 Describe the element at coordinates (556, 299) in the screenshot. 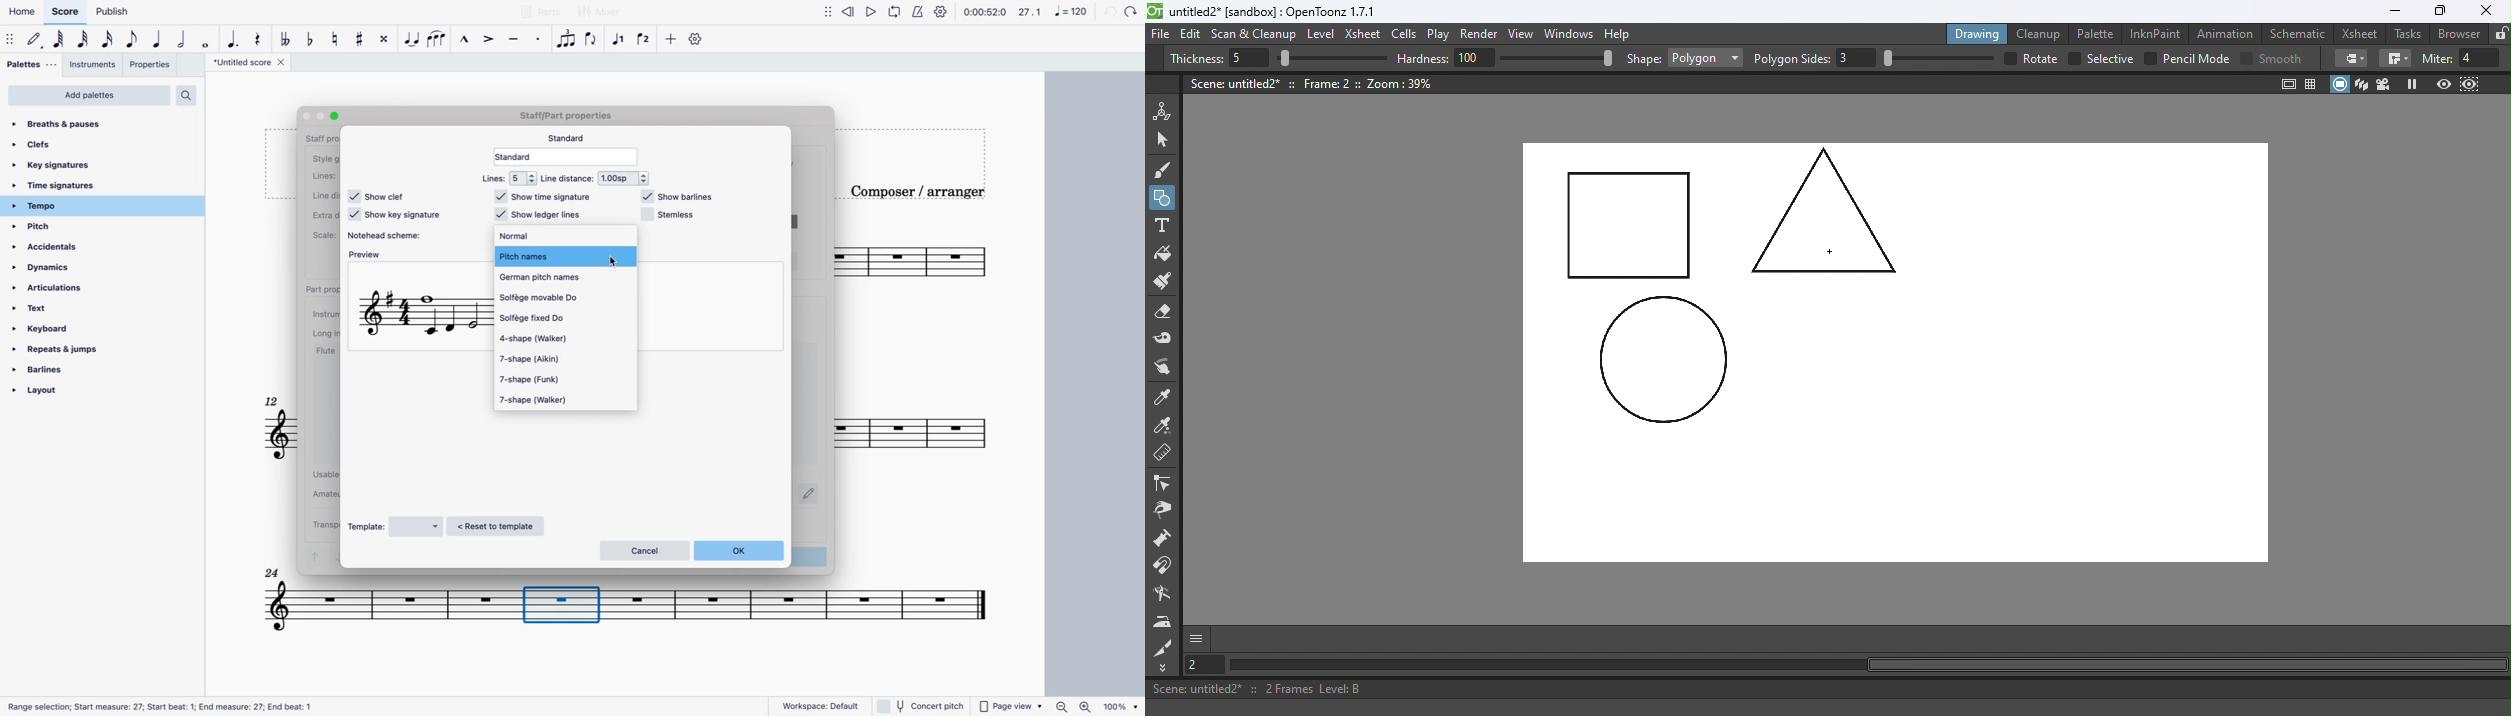

I see `solfege movable do` at that location.